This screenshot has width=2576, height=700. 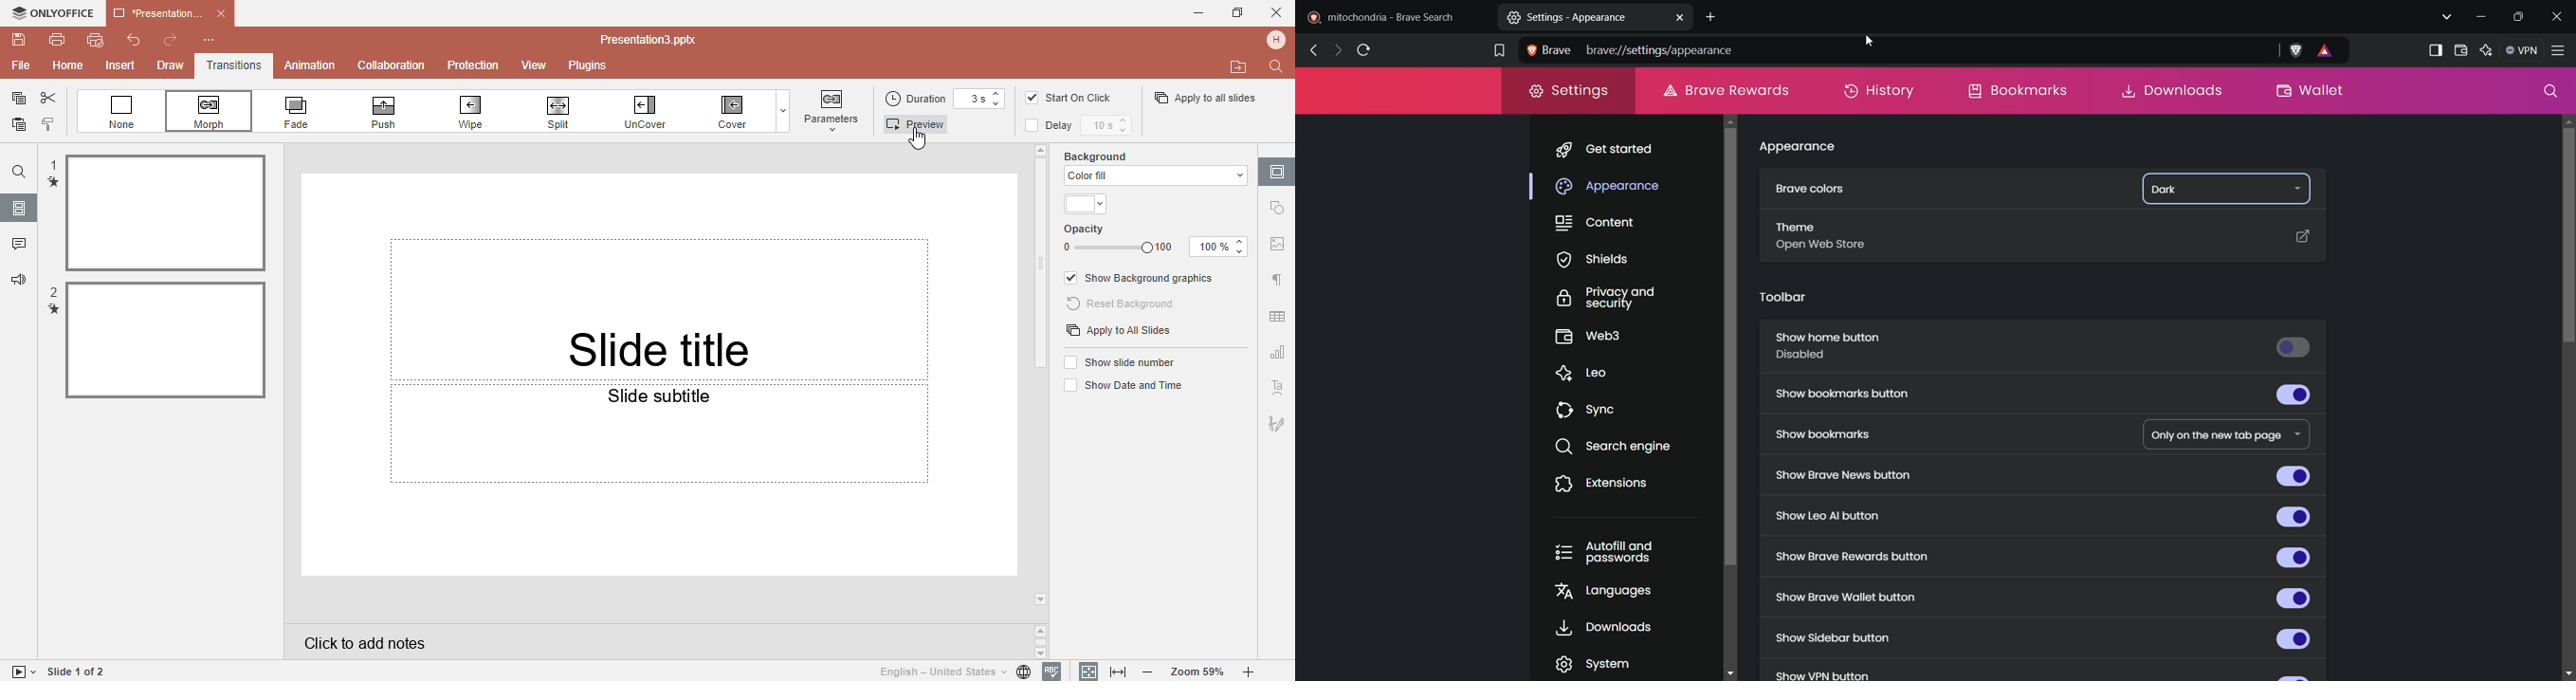 I want to click on Quick print, so click(x=94, y=43).